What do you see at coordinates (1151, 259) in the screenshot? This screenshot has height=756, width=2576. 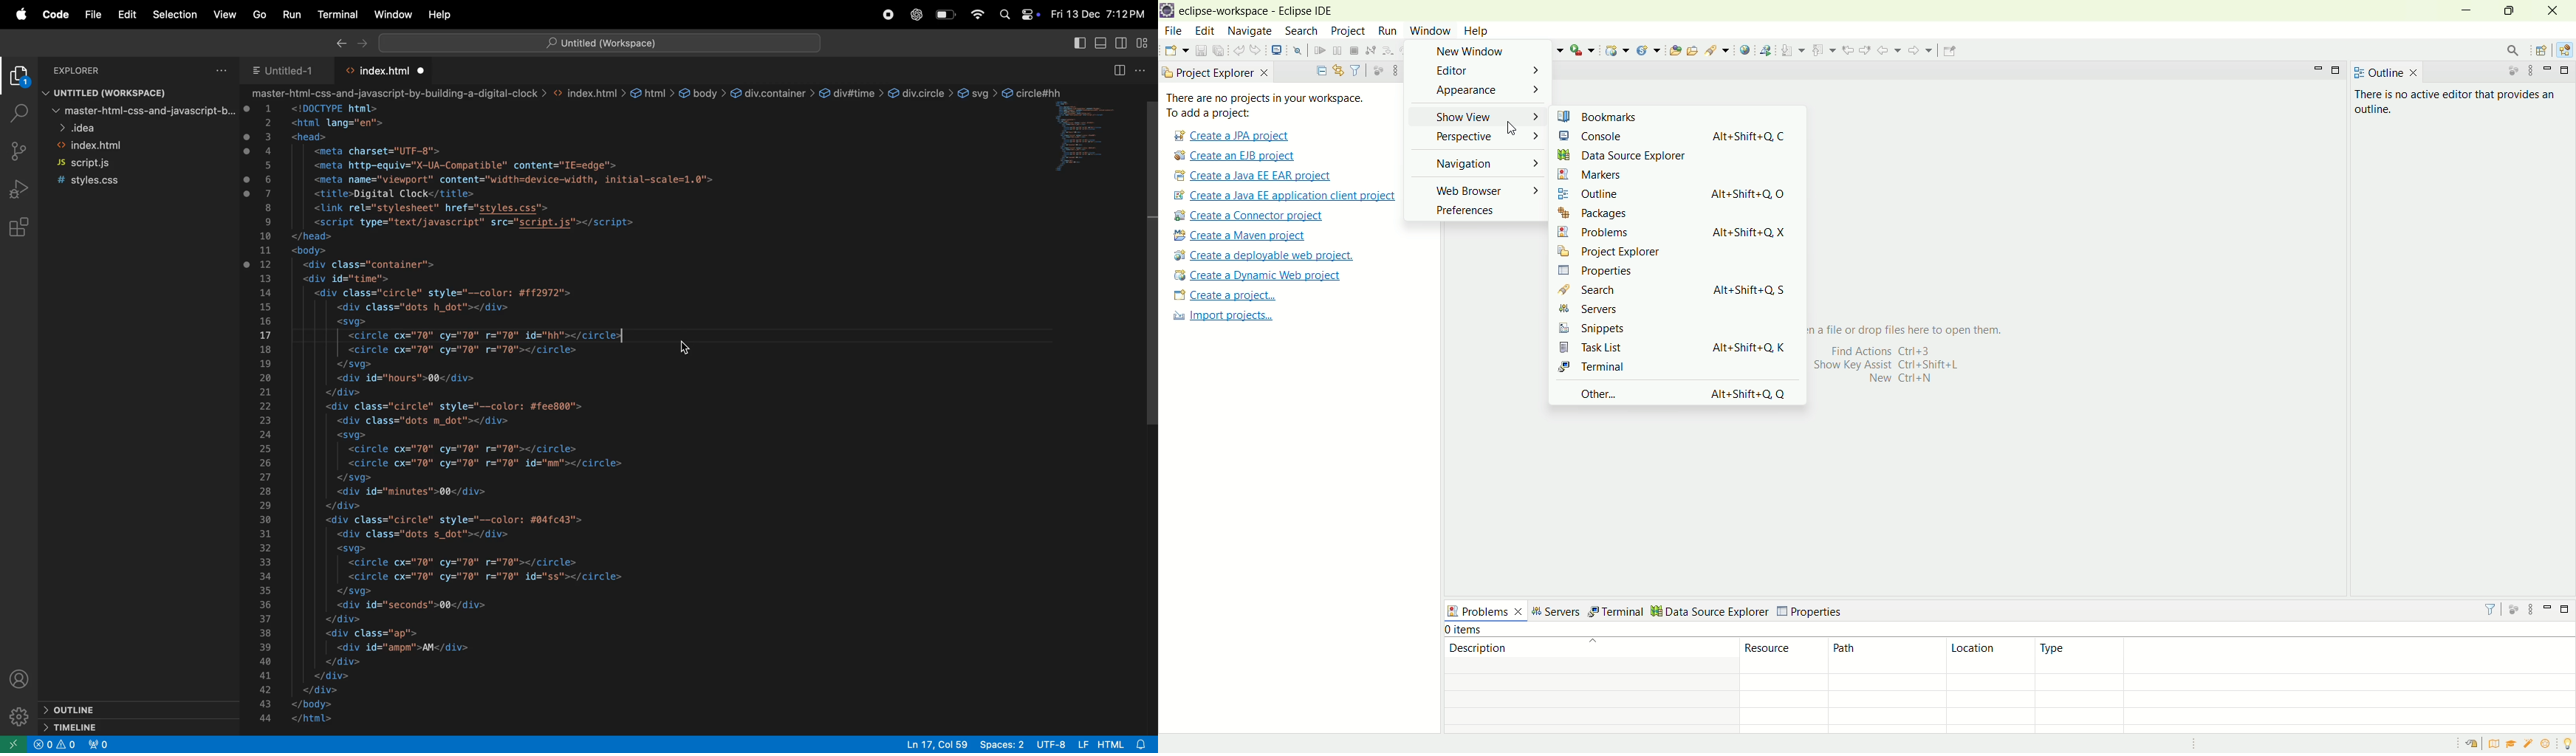 I see `Vertical scroll bar` at bounding box center [1151, 259].